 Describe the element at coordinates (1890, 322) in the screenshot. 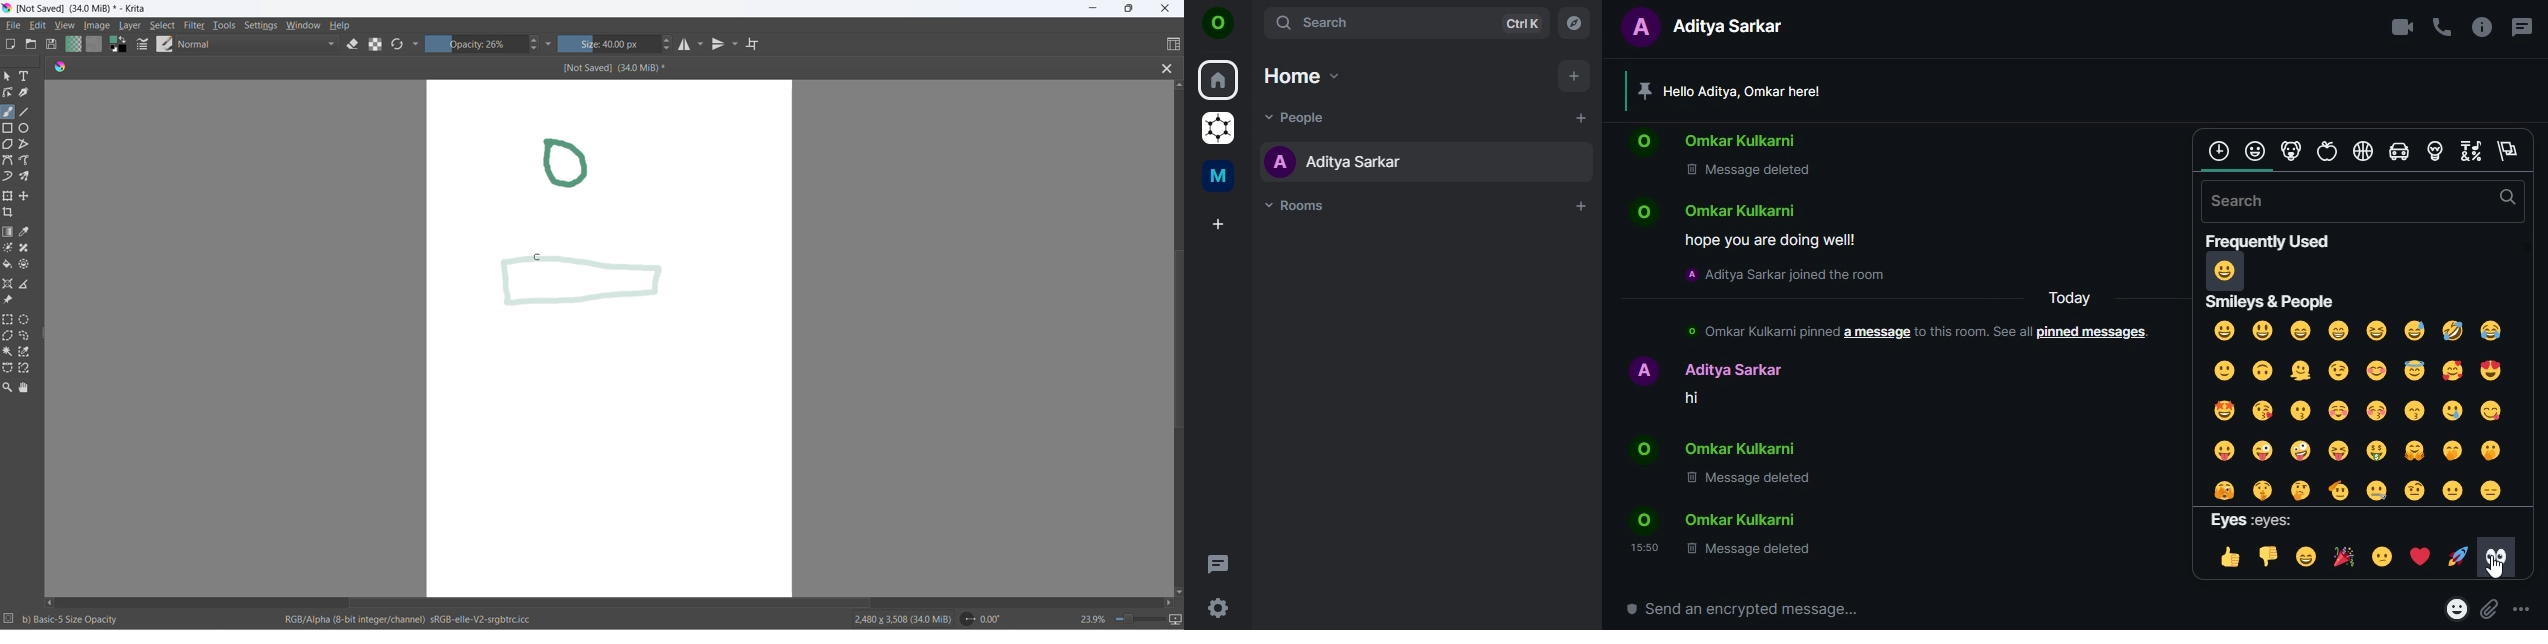

I see `text` at that location.